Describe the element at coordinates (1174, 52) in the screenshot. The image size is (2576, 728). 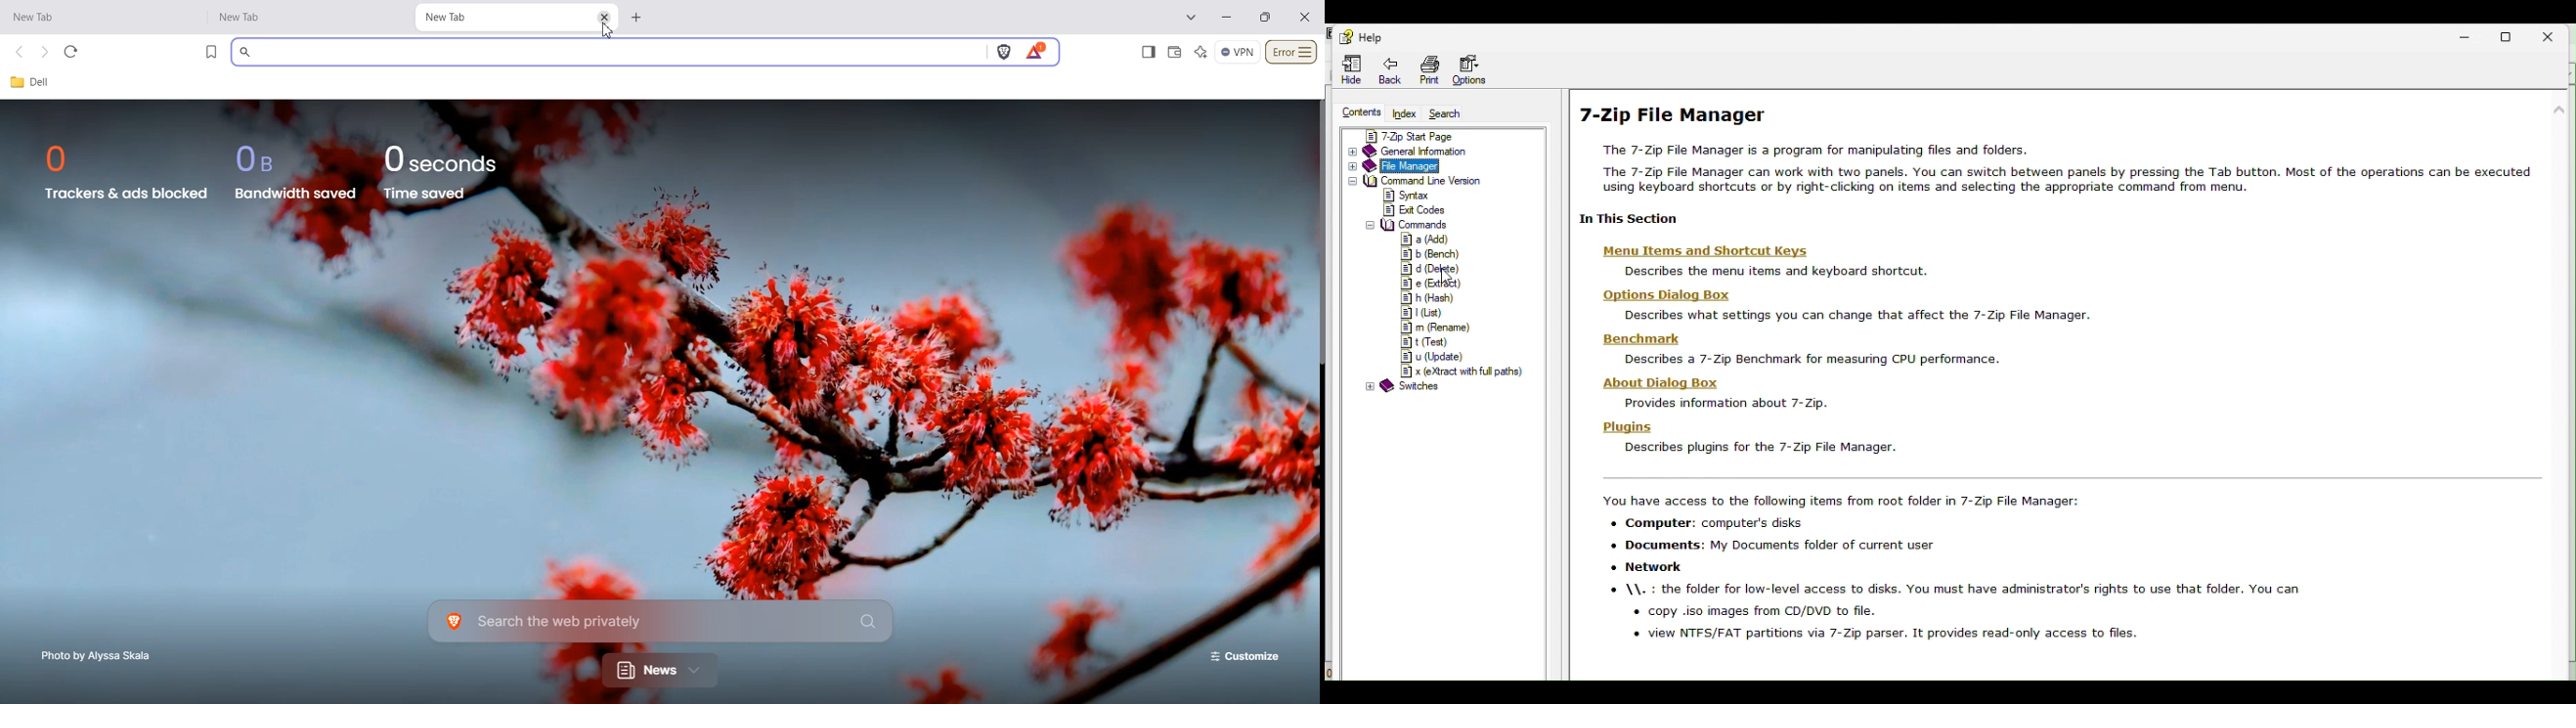
I see `Wallet` at that location.